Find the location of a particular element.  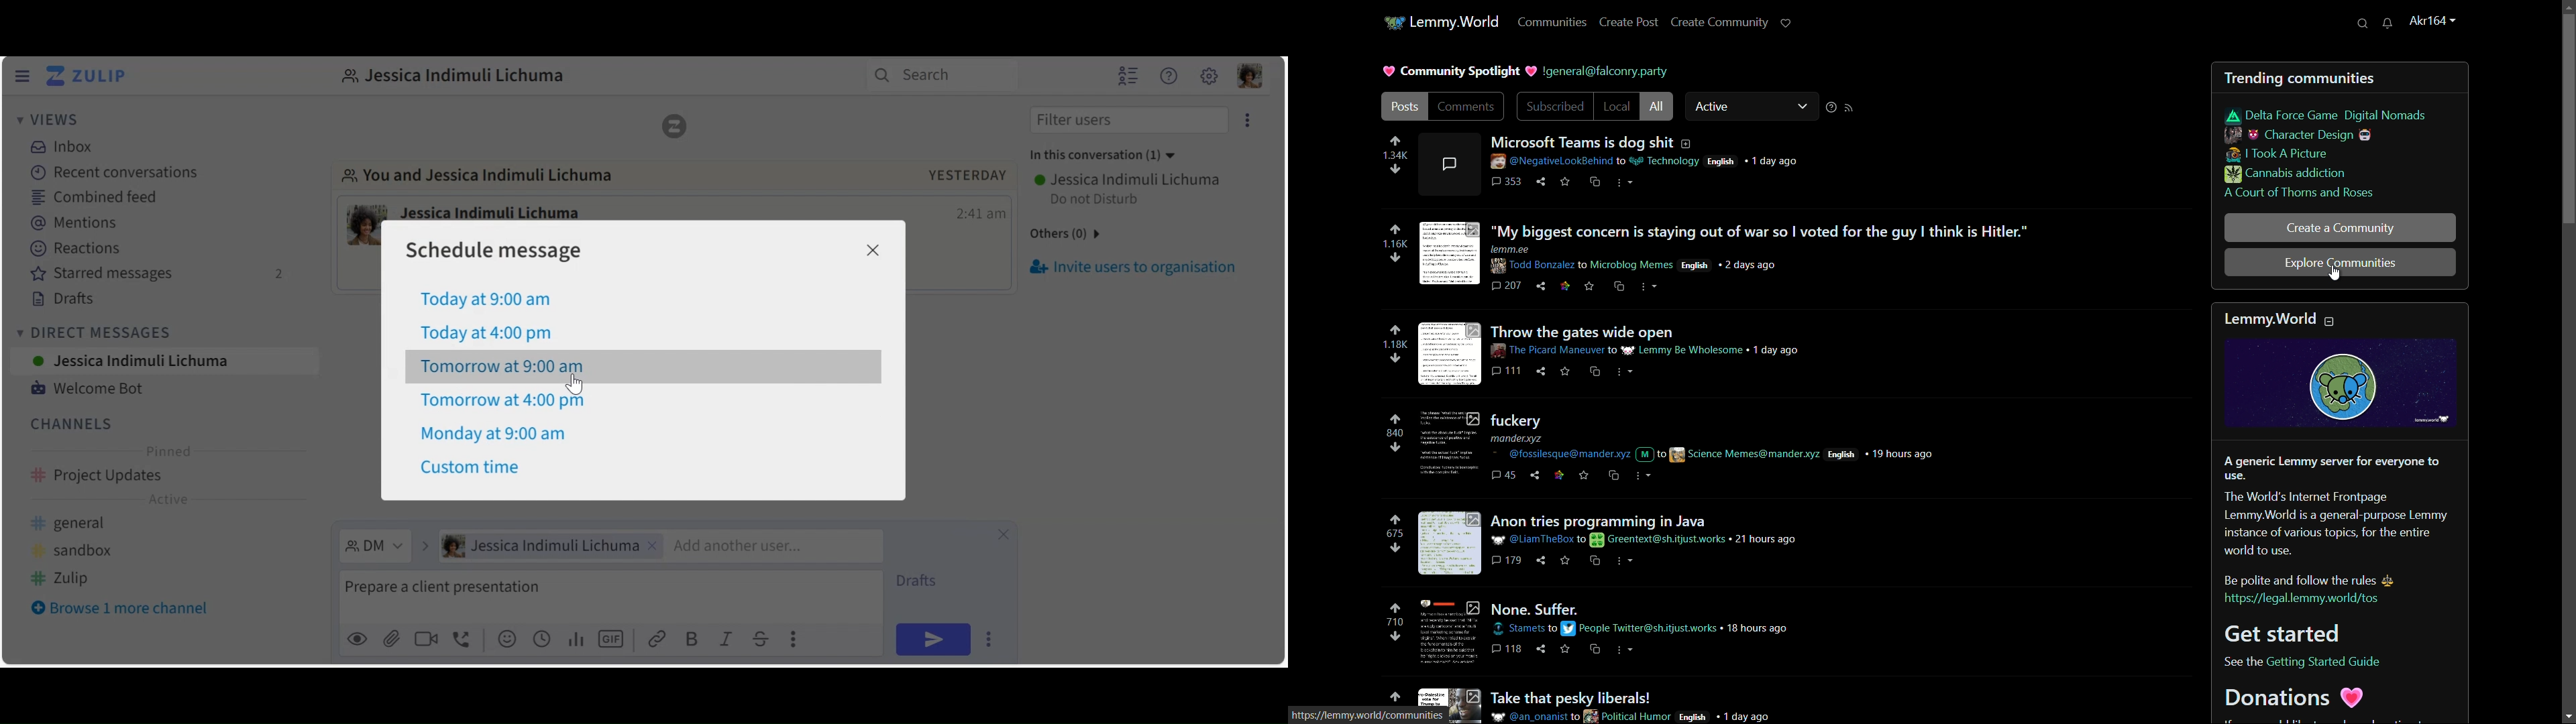

Zulip is located at coordinates (674, 125).